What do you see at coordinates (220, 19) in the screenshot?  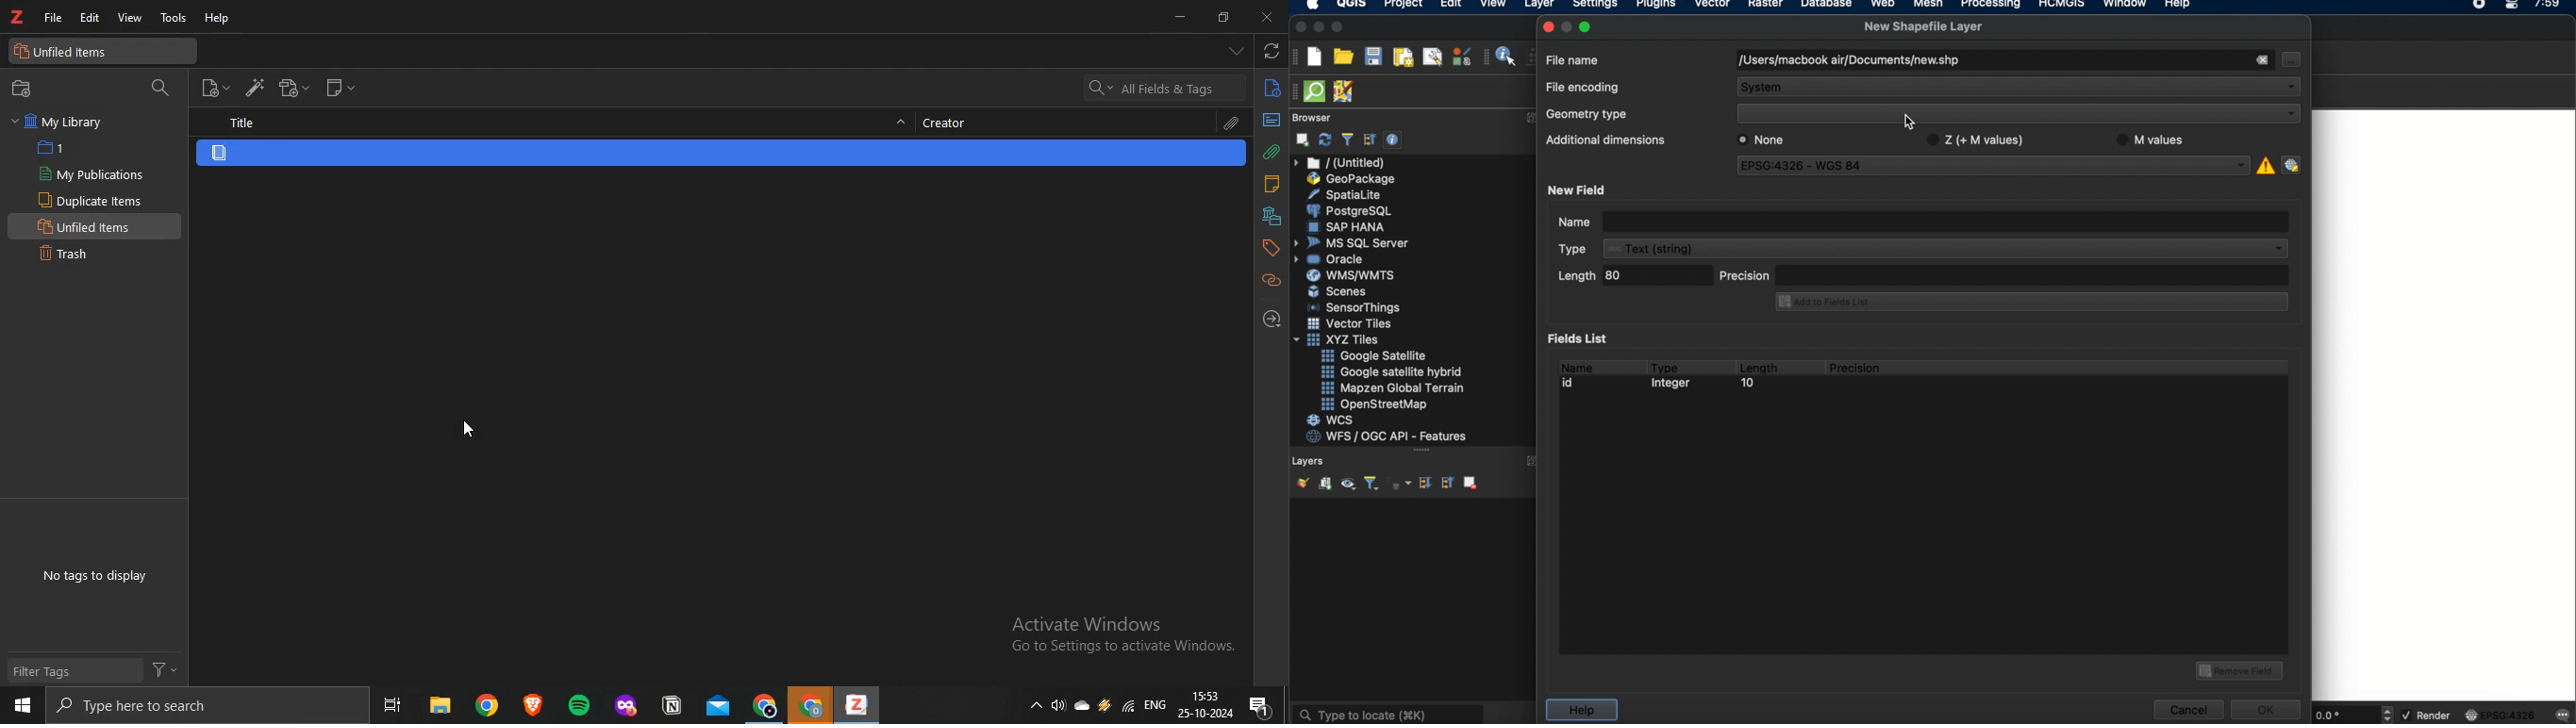 I see `help` at bounding box center [220, 19].